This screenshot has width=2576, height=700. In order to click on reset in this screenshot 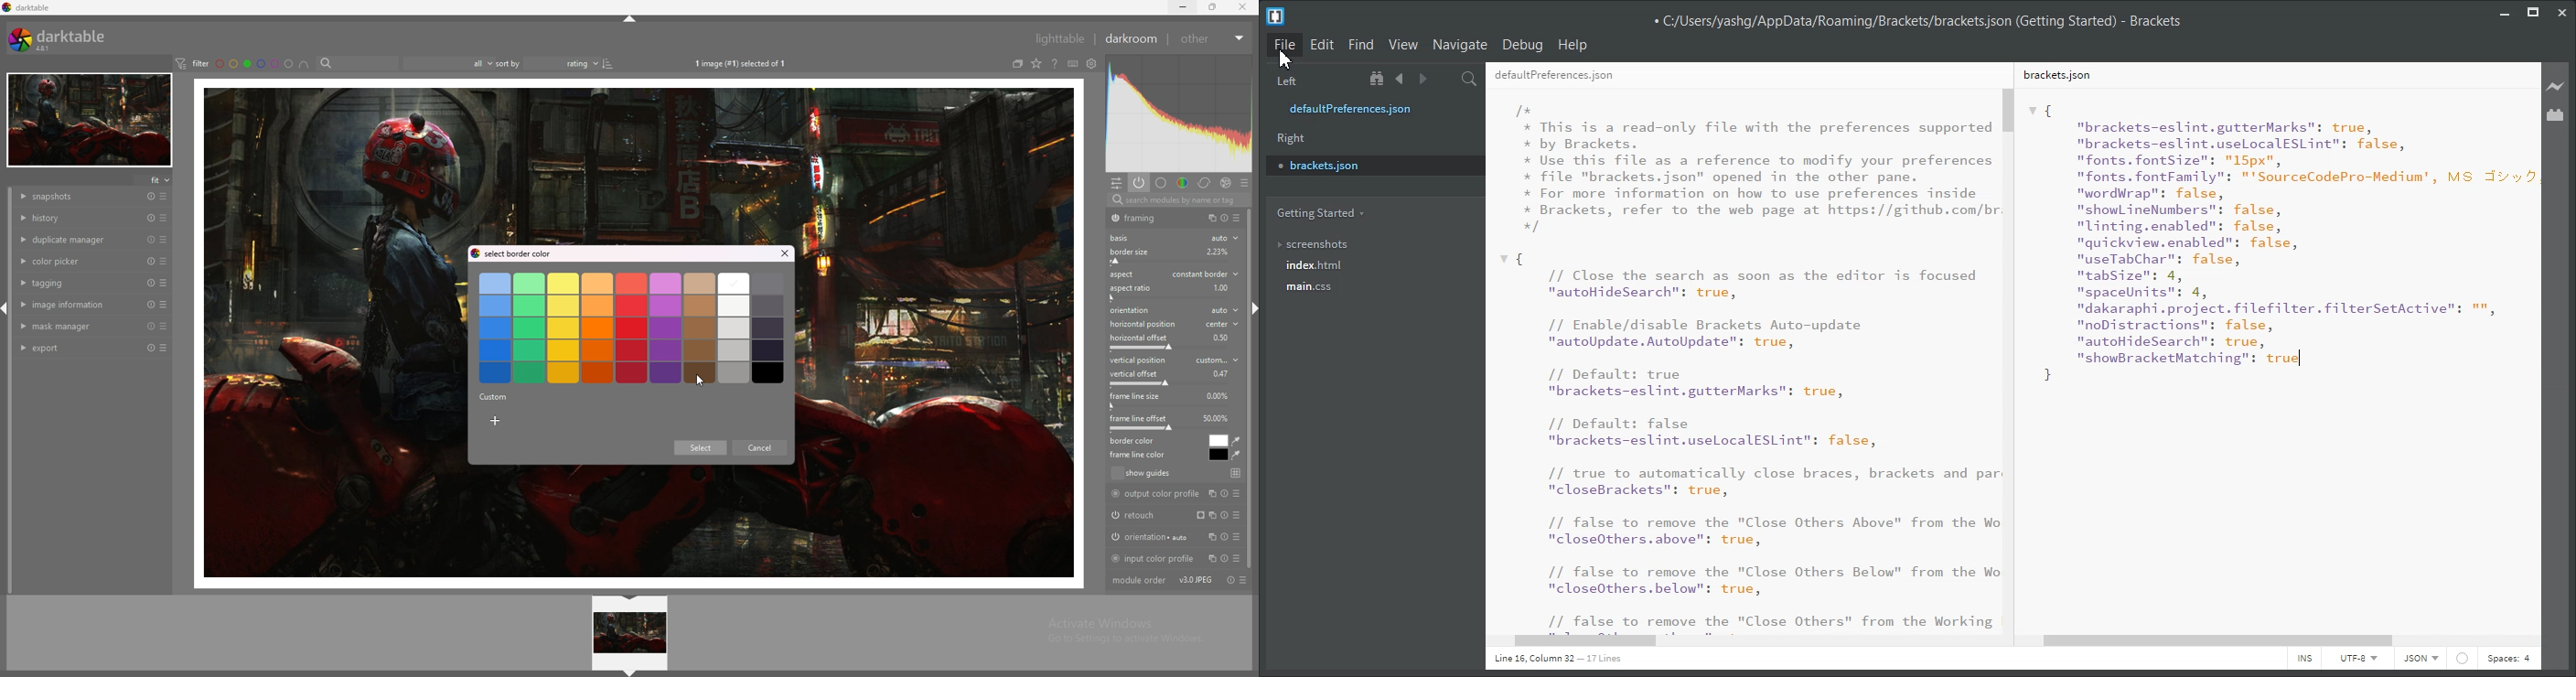, I will do `click(150, 218)`.